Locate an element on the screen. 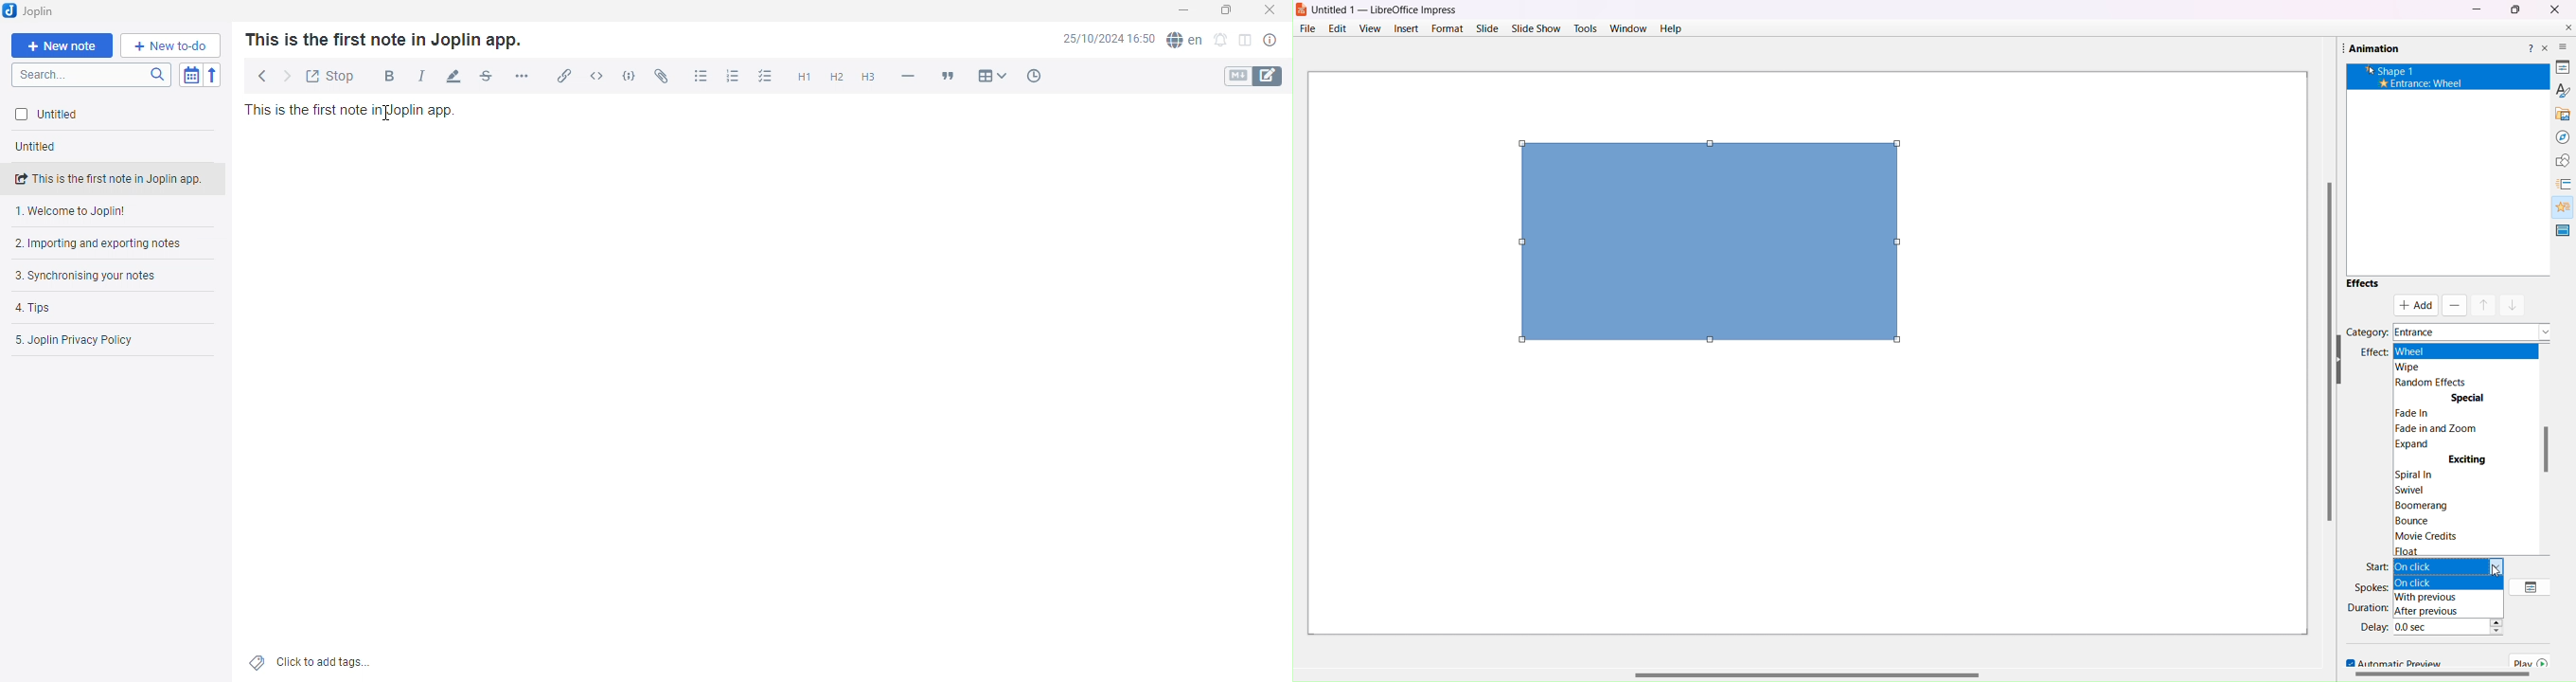 The height and width of the screenshot is (700, 2576). Duration is located at coordinates (2367, 606).